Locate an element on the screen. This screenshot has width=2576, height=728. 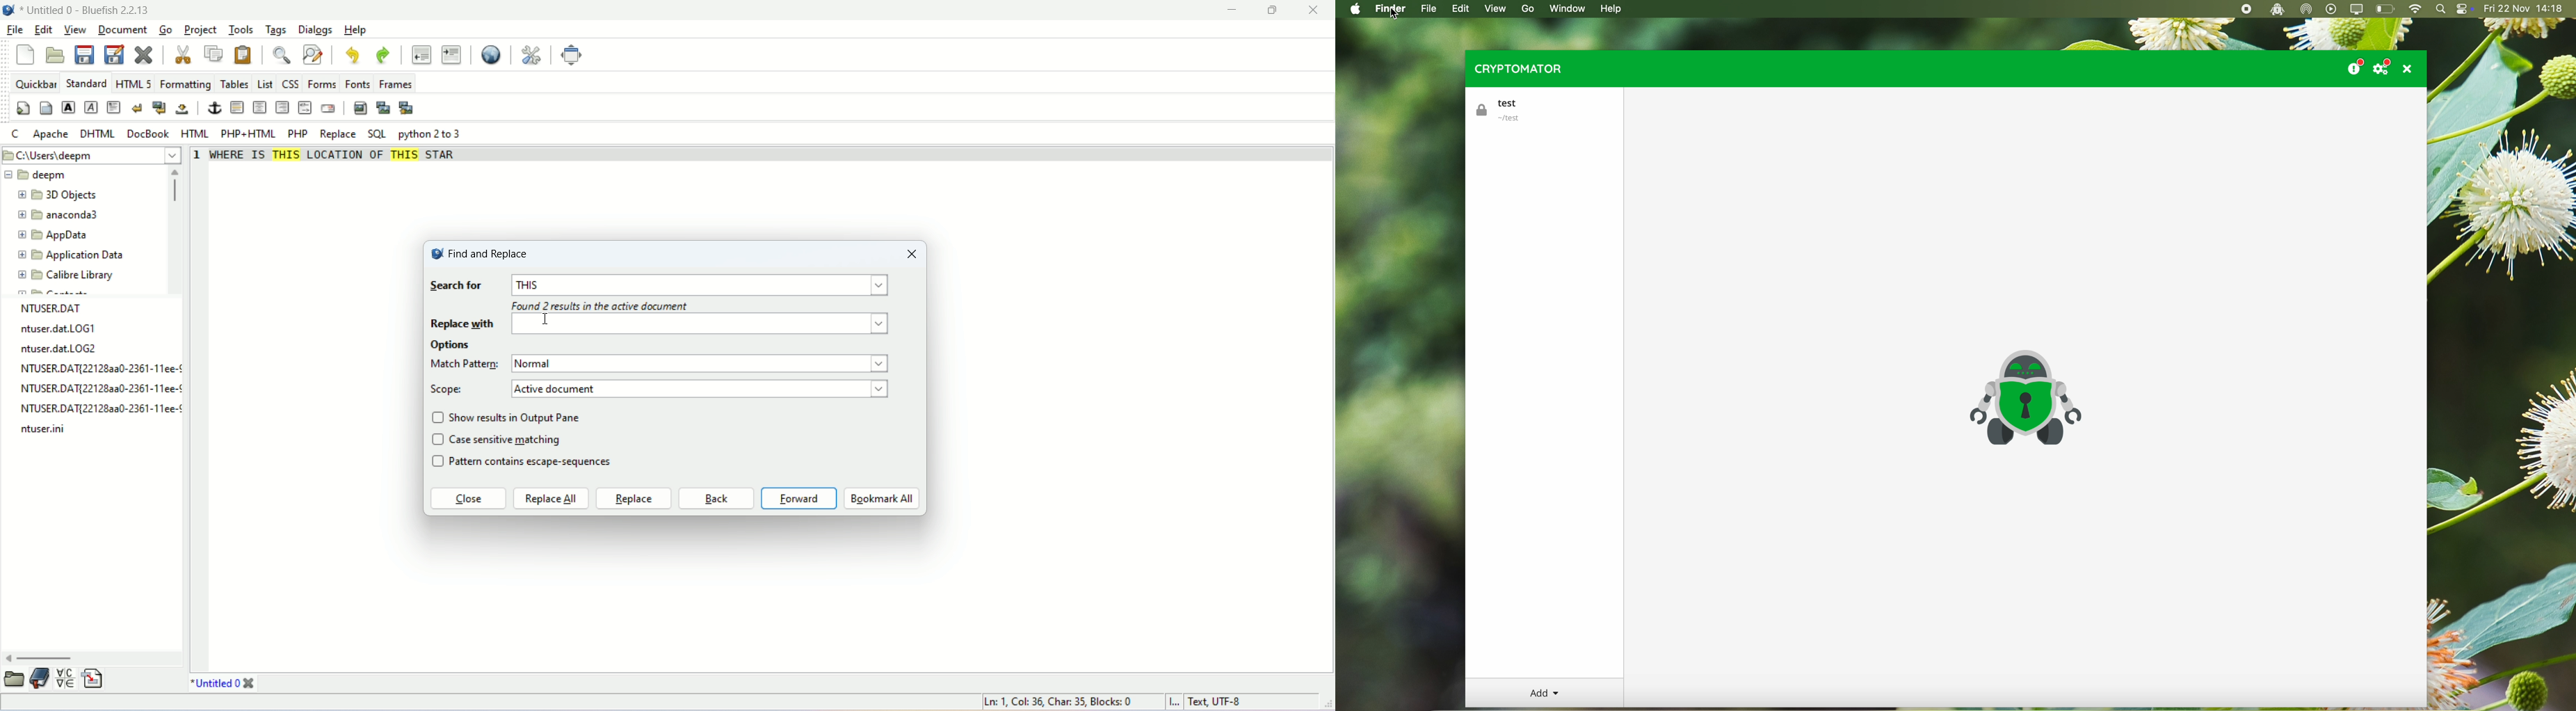
back is located at coordinates (716, 499).